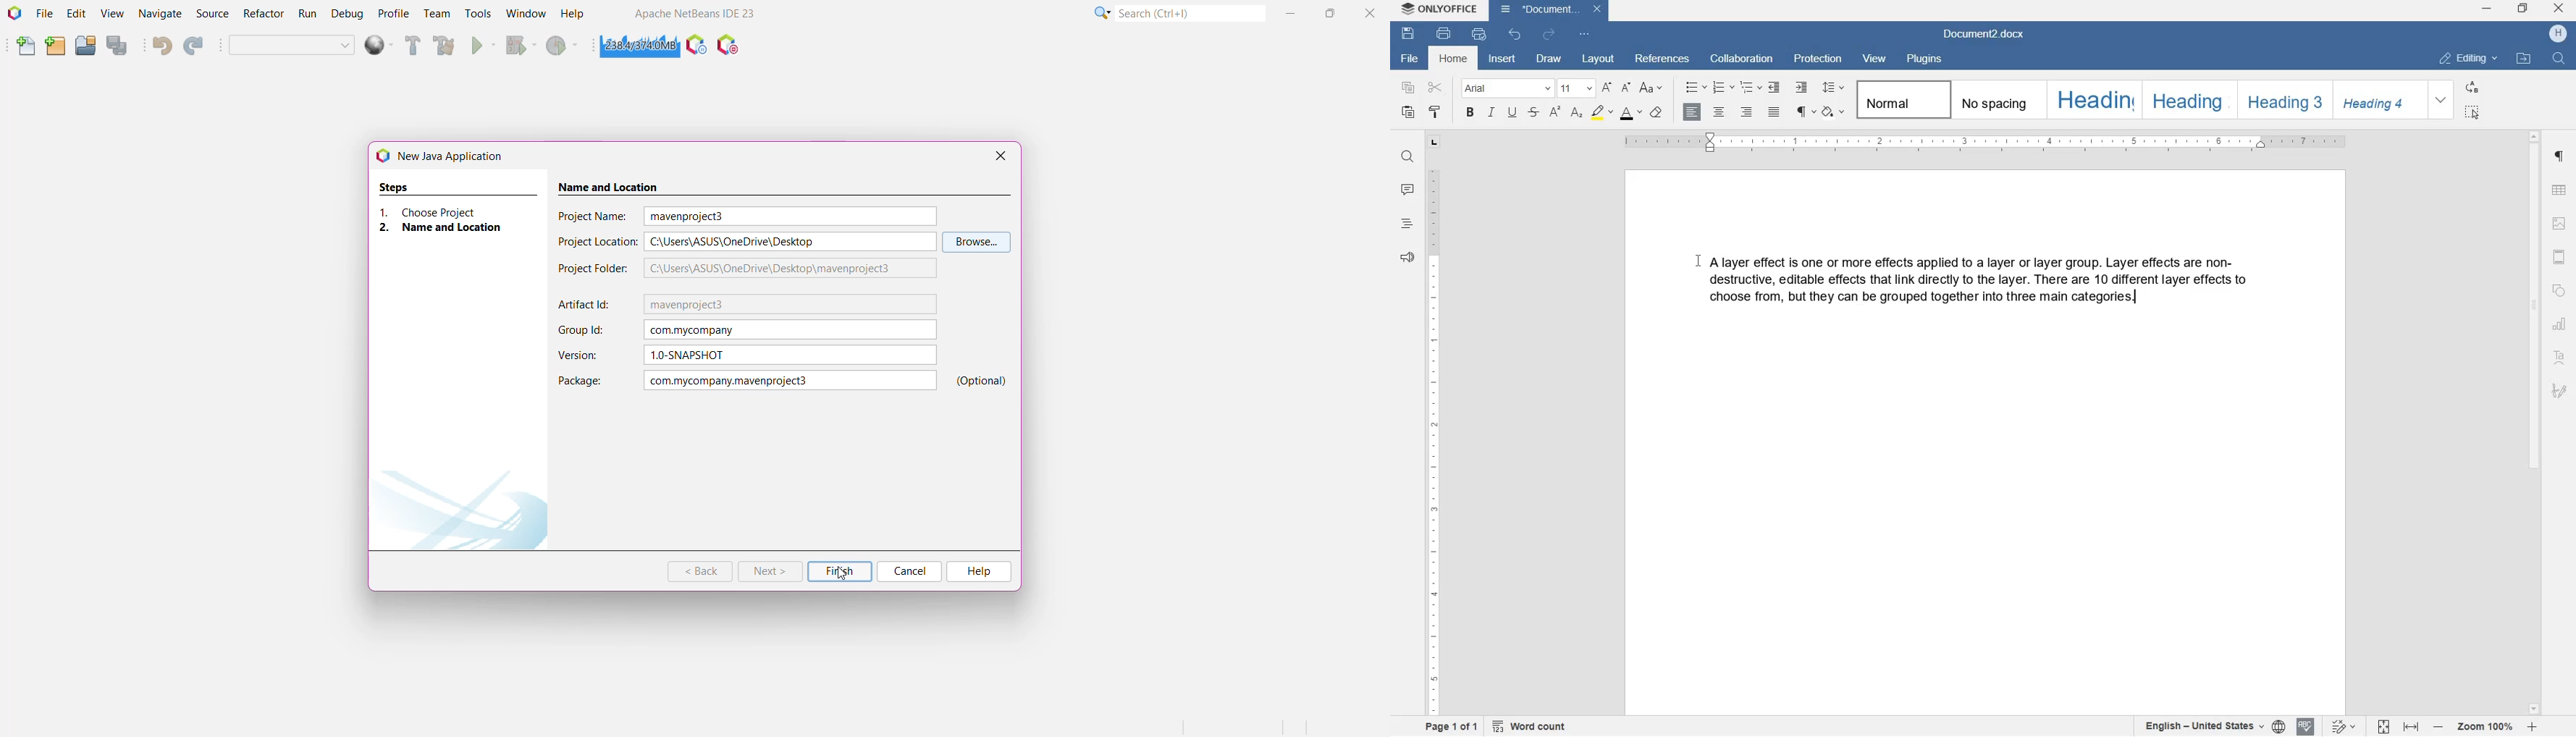 The image size is (2576, 756). Describe the element at coordinates (1585, 35) in the screenshot. I see `customize quick access toolbar` at that location.